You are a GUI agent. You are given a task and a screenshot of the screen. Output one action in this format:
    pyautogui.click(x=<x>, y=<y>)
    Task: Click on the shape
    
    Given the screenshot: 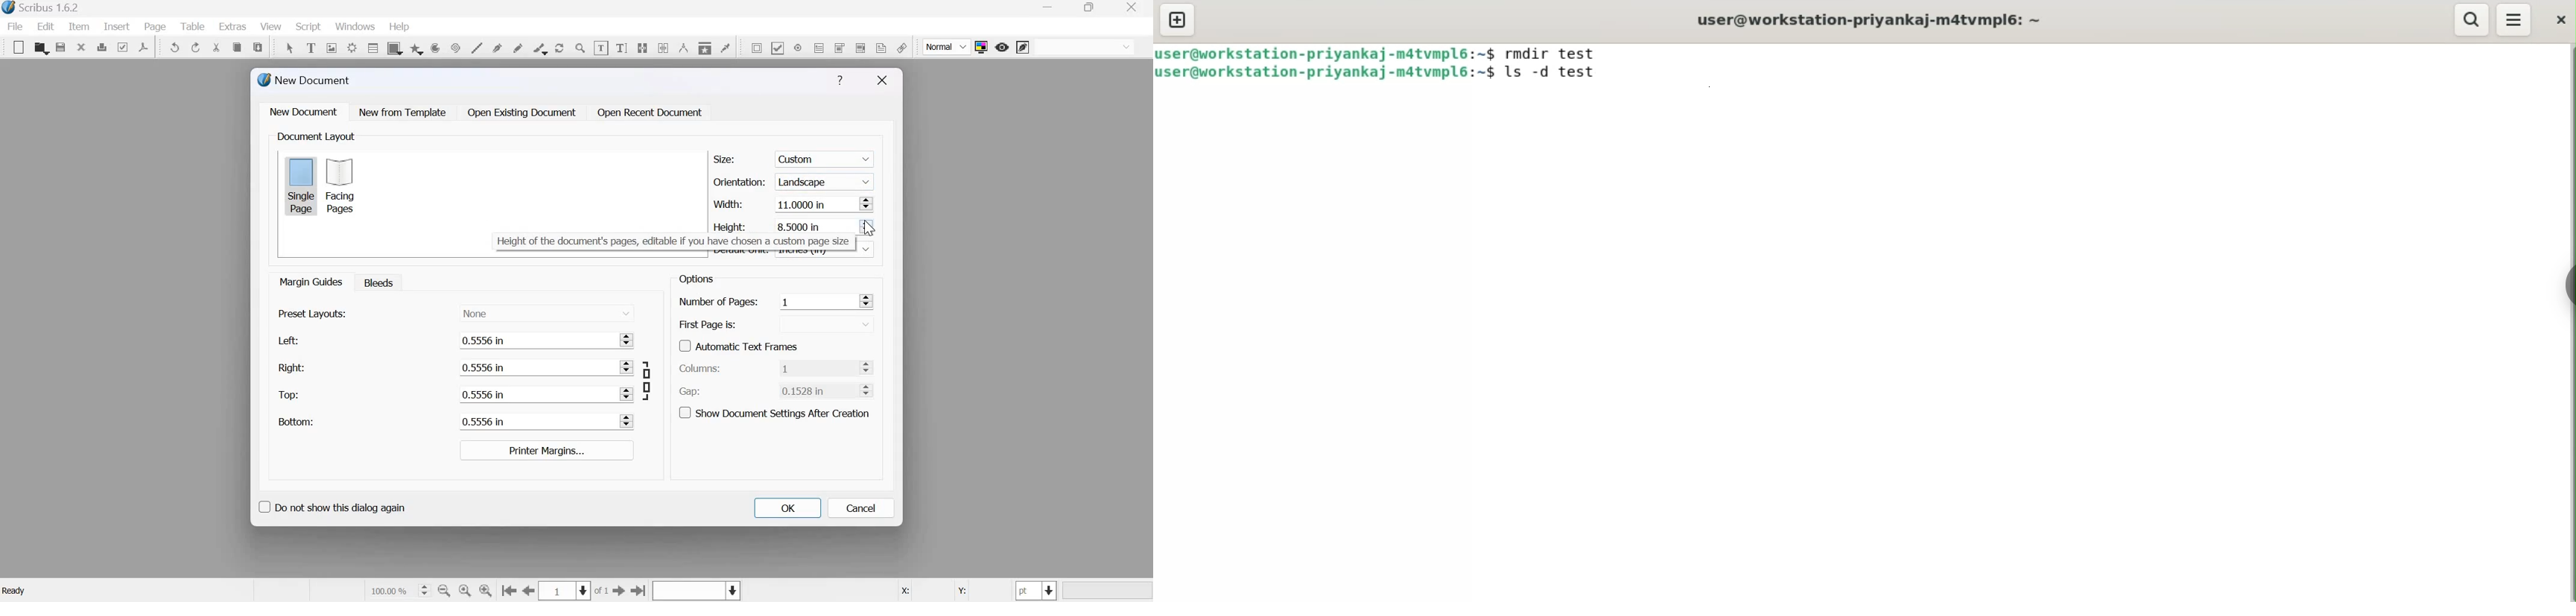 What is the action you would take?
    pyautogui.click(x=393, y=47)
    